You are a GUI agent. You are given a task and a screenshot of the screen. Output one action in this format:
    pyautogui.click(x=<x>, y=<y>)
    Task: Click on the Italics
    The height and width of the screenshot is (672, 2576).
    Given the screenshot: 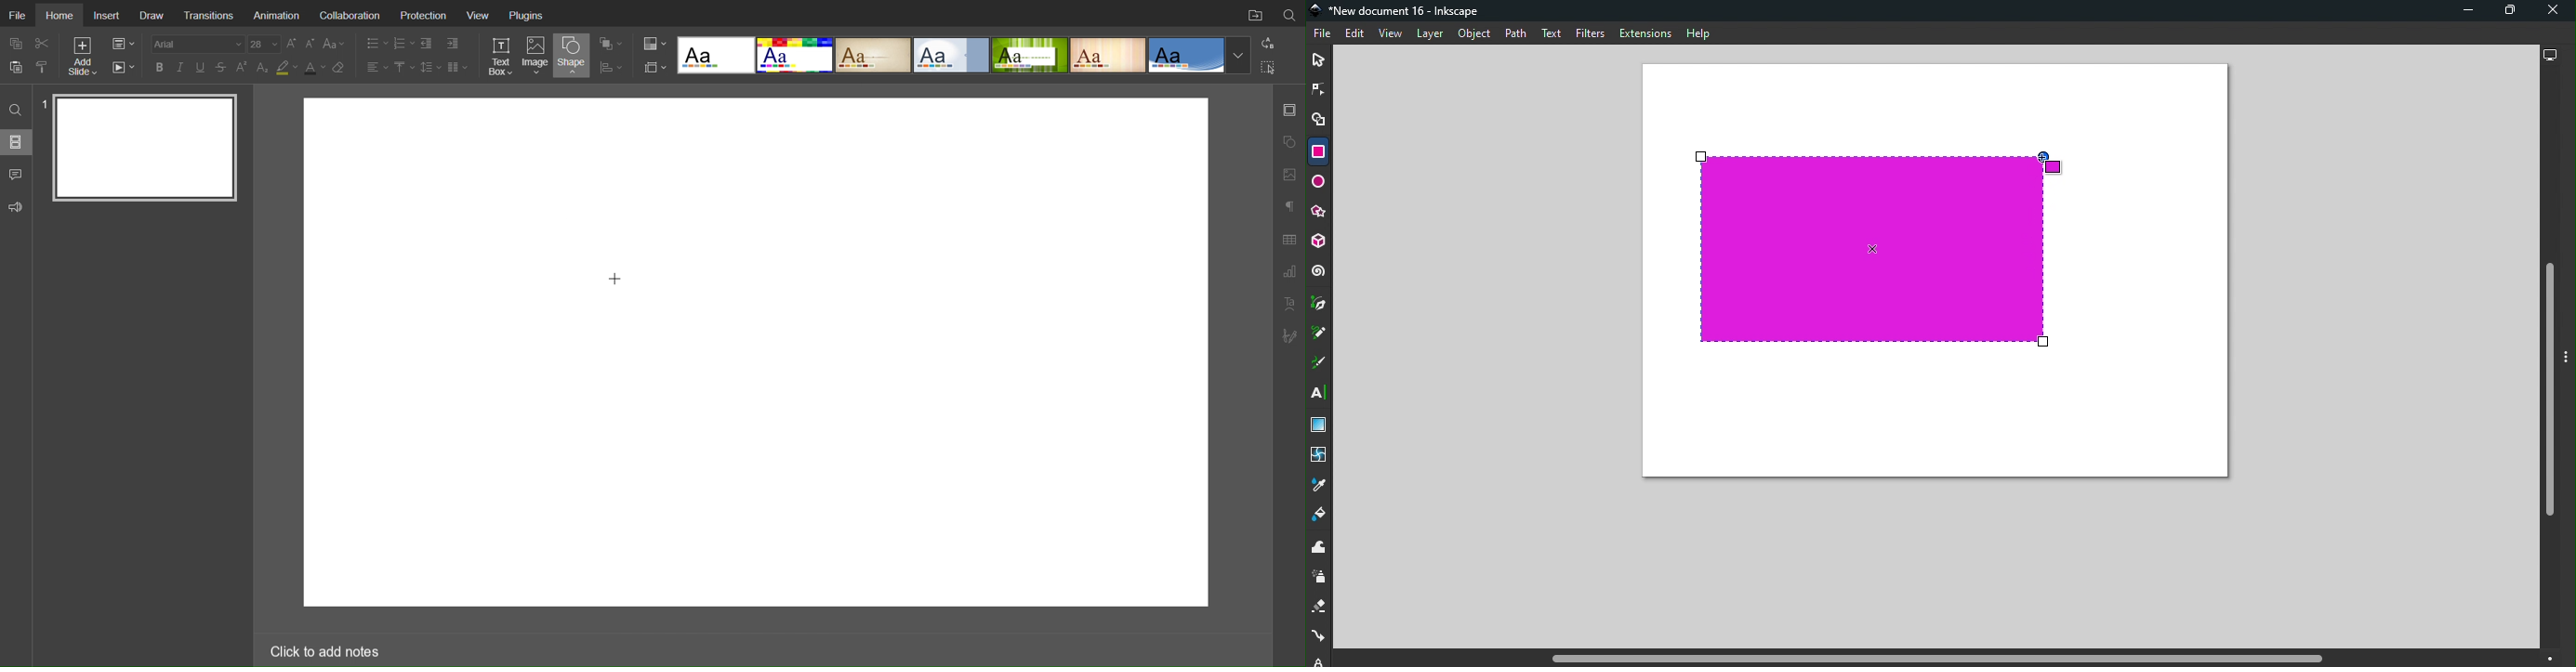 What is the action you would take?
    pyautogui.click(x=180, y=67)
    